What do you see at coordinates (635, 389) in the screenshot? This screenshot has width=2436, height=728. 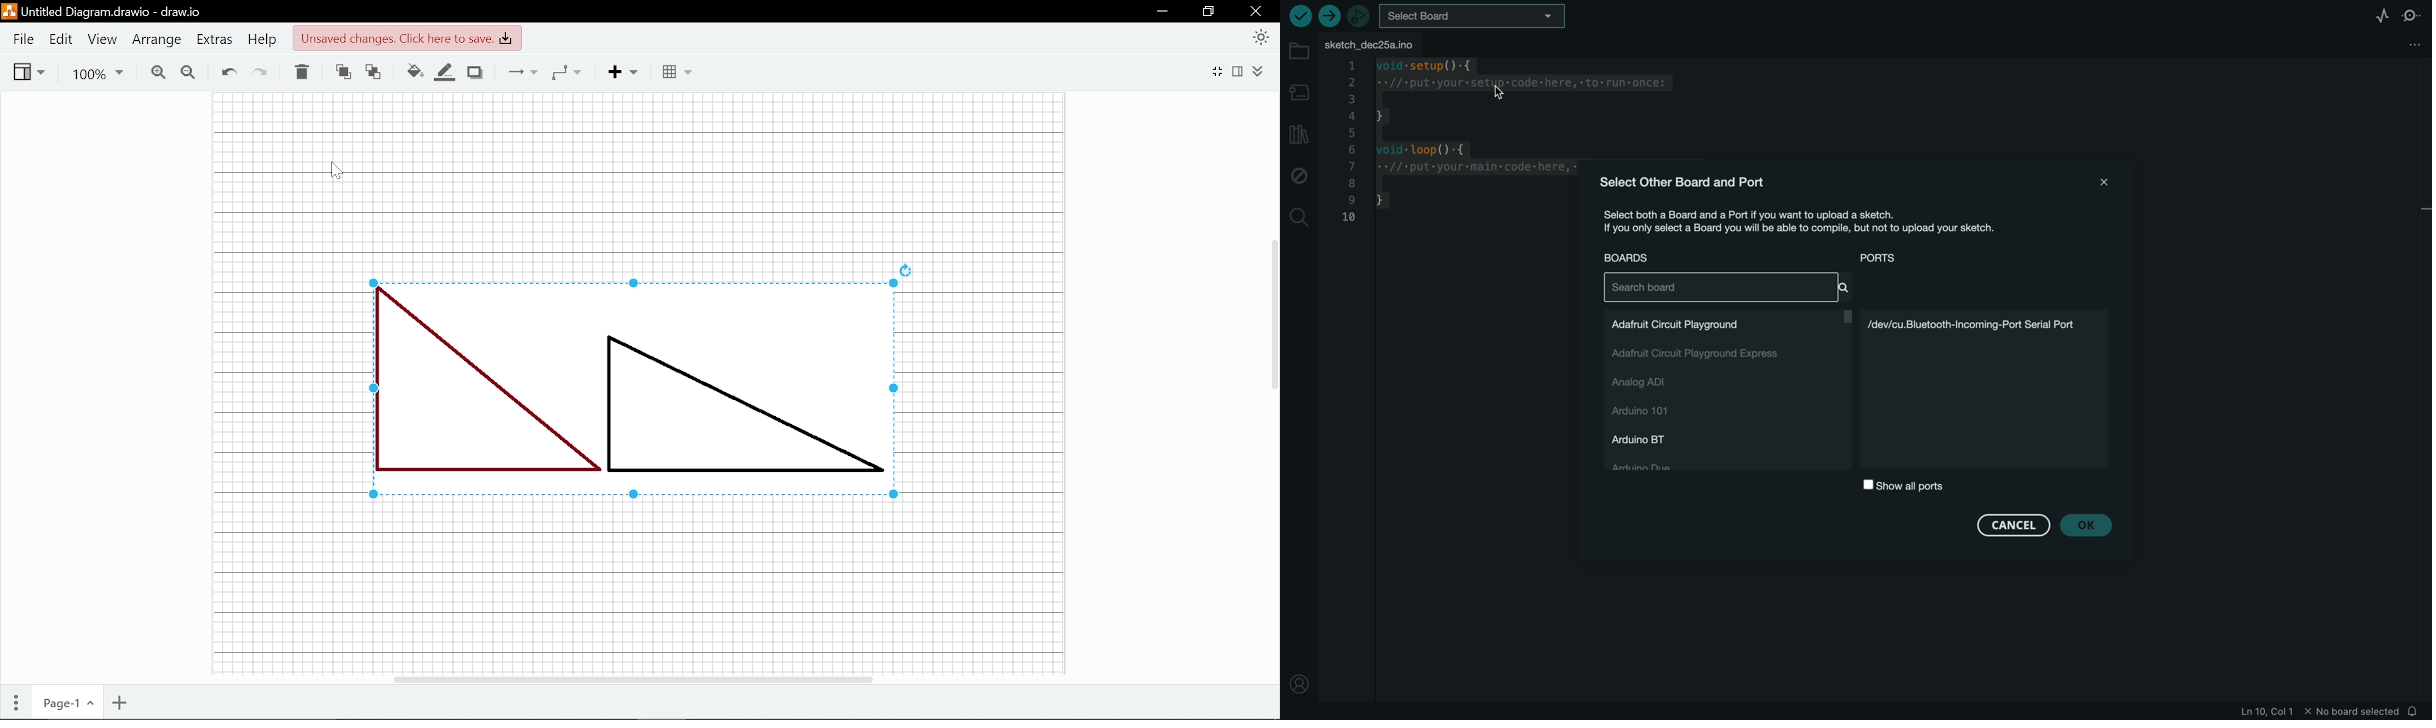 I see `Added image` at bounding box center [635, 389].